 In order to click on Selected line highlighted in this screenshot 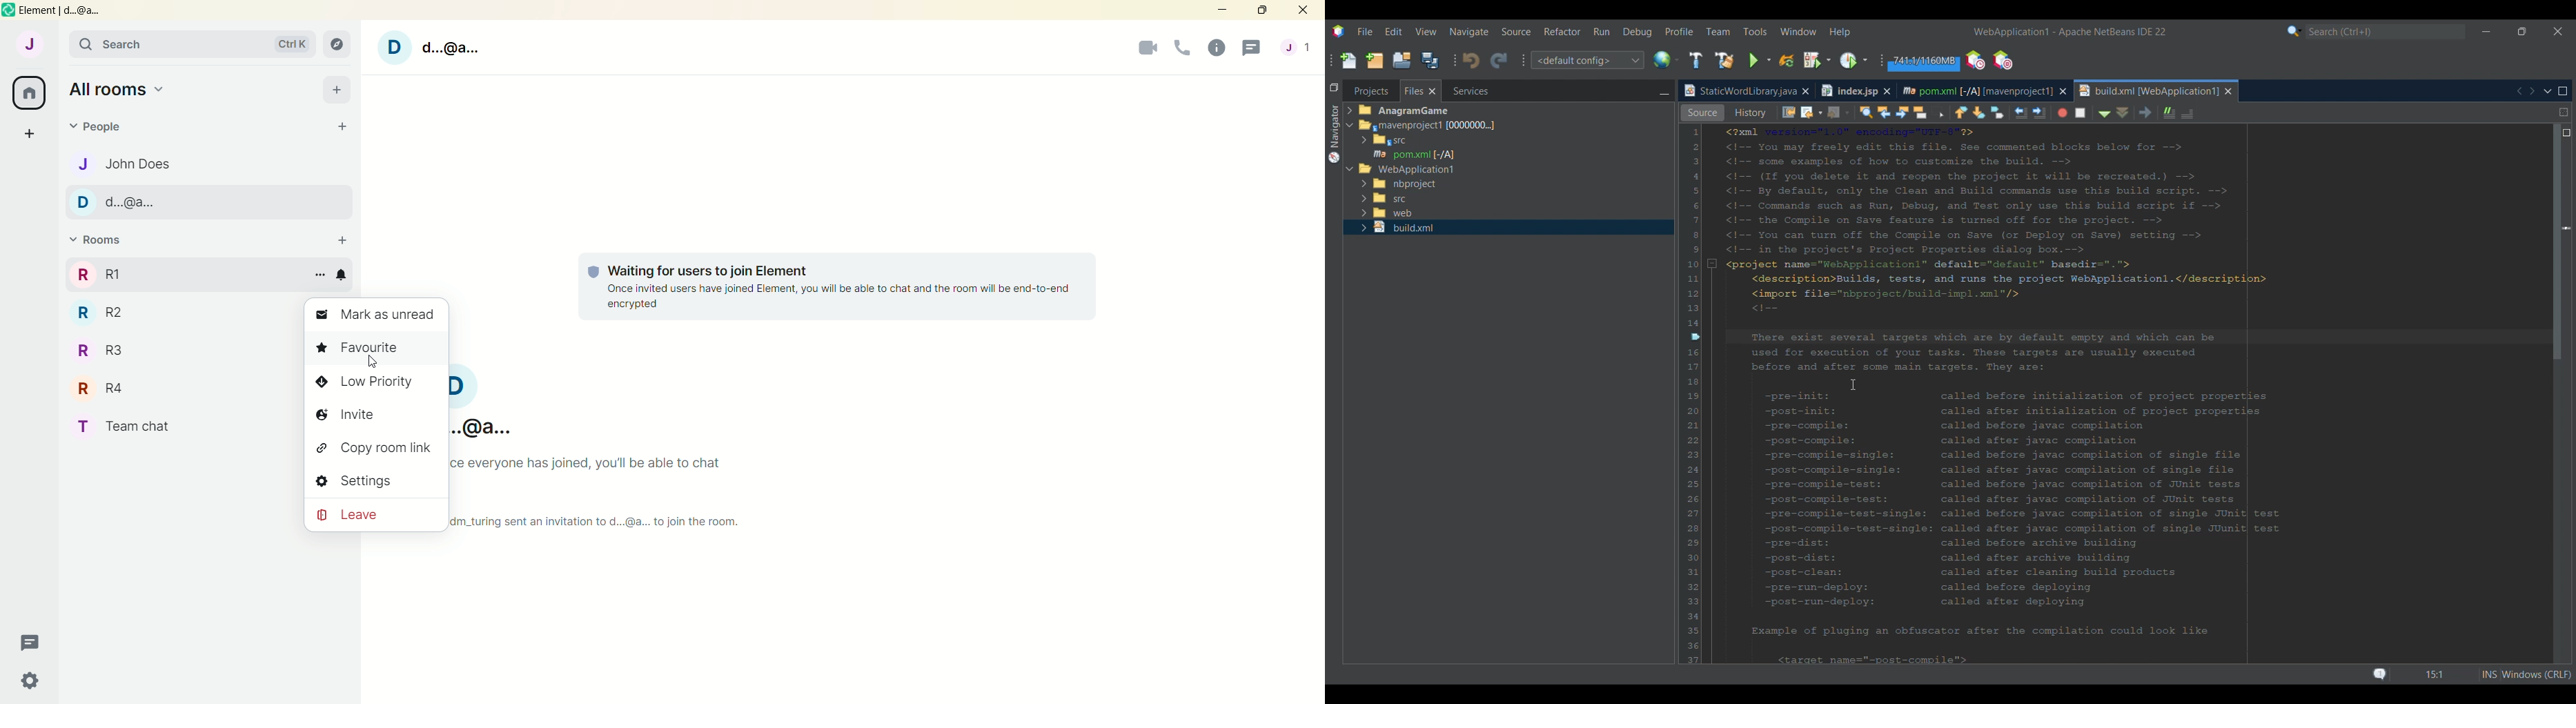, I will do `click(2280, 336)`.